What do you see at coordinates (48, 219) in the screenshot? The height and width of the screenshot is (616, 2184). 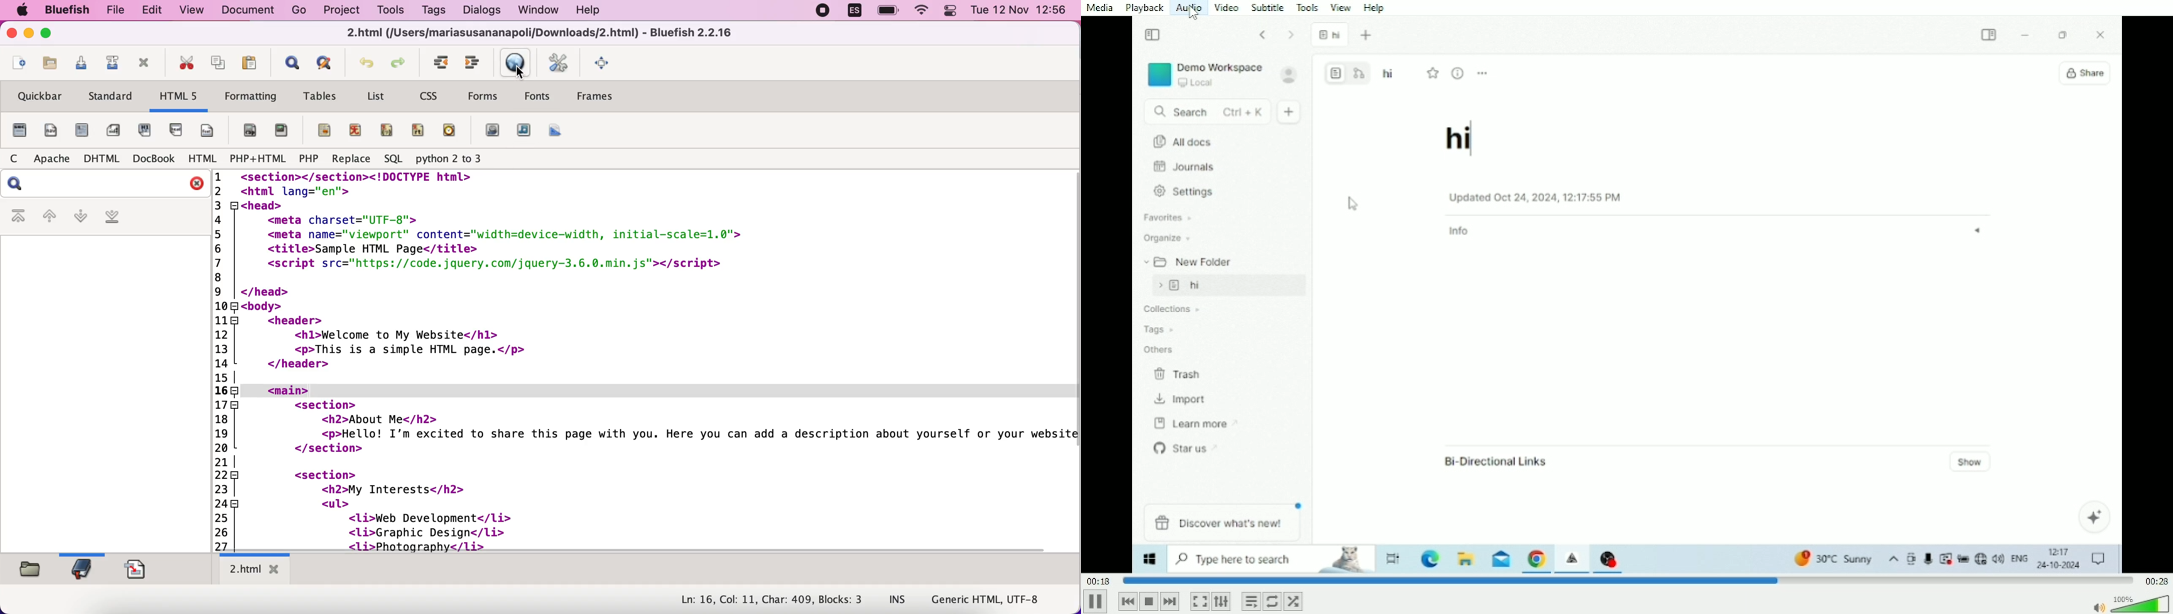 I see `previous bookmark` at bounding box center [48, 219].